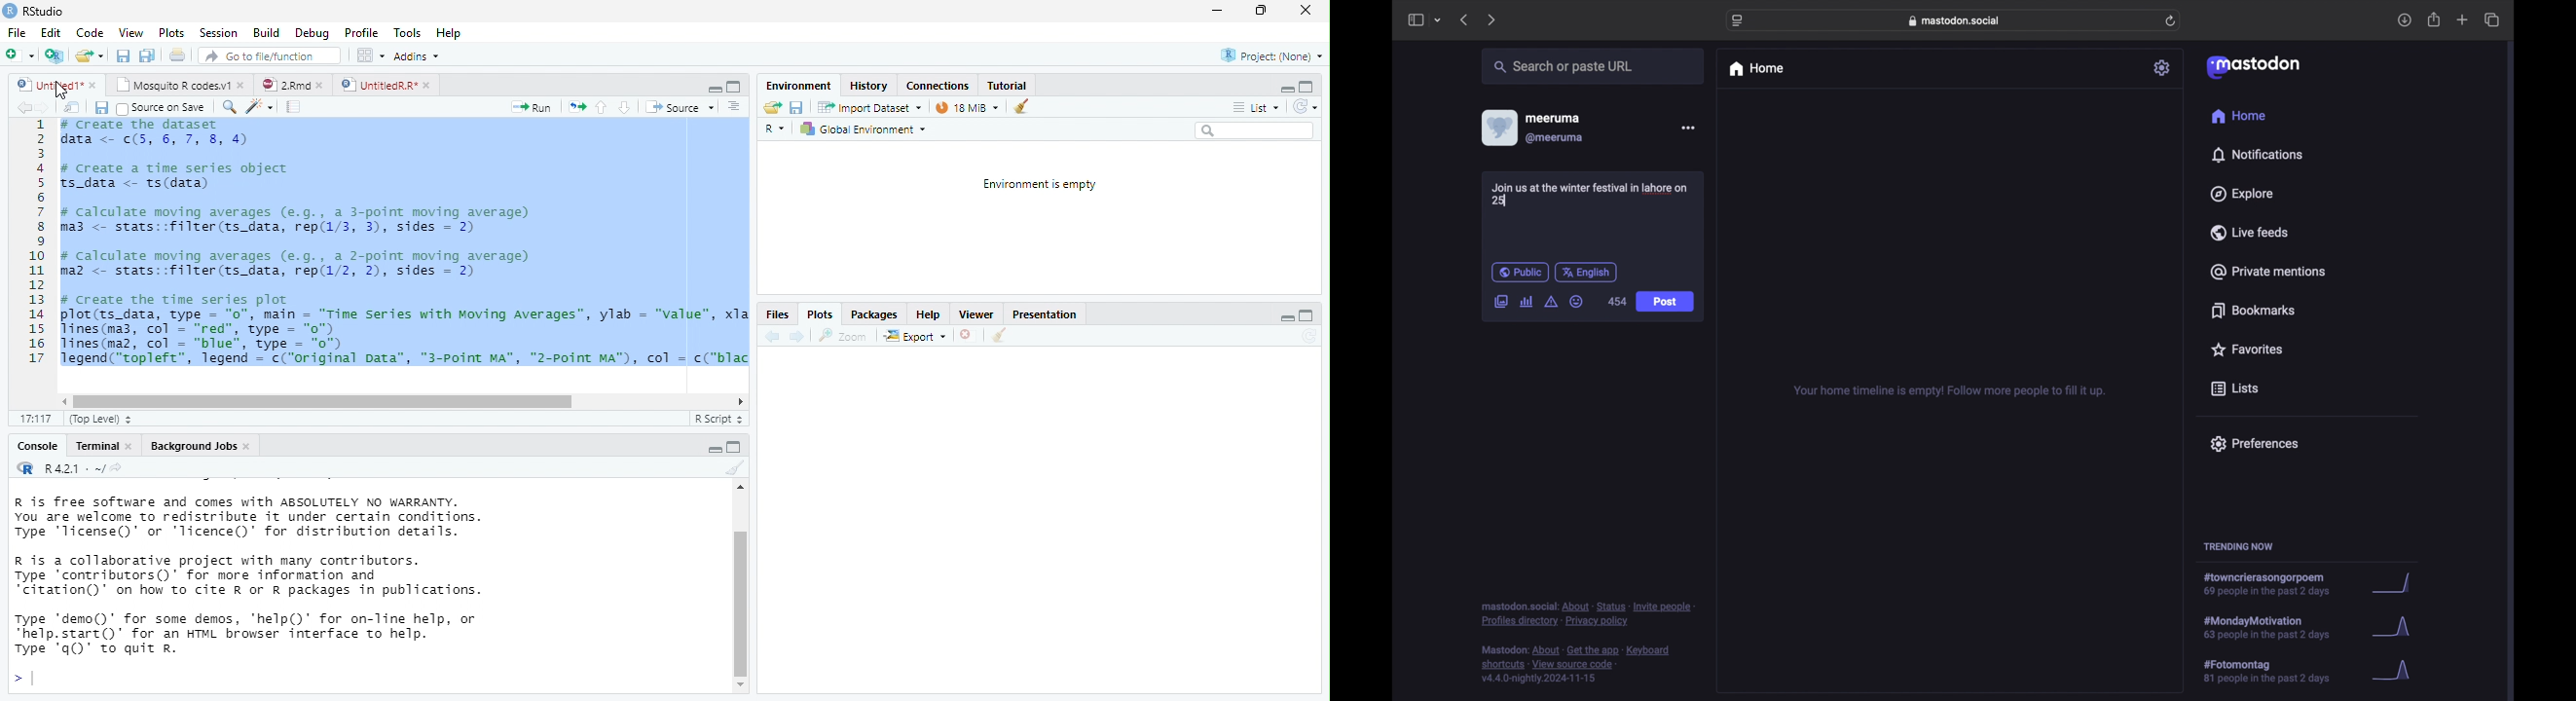  What do you see at coordinates (175, 84) in the screenshot?
I see `Mosquito R codes.v1` at bounding box center [175, 84].